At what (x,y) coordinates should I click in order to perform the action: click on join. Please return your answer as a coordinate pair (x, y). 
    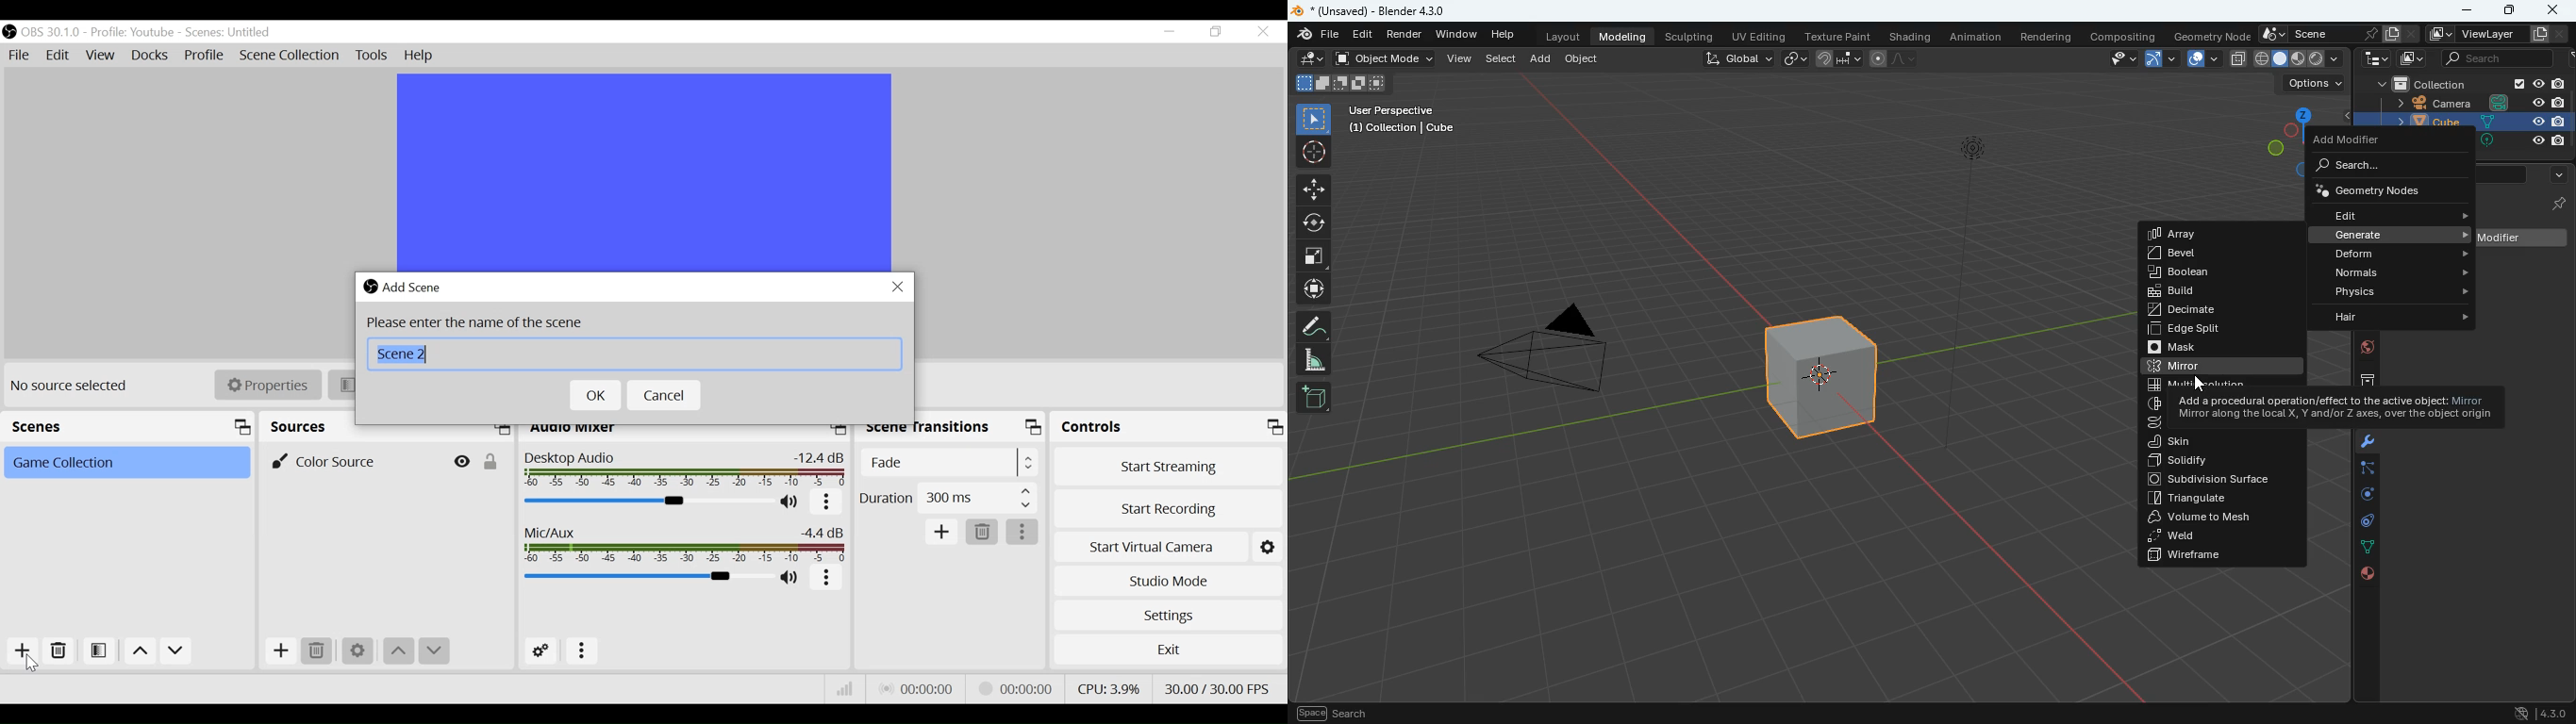
    Looking at the image, I should click on (1839, 58).